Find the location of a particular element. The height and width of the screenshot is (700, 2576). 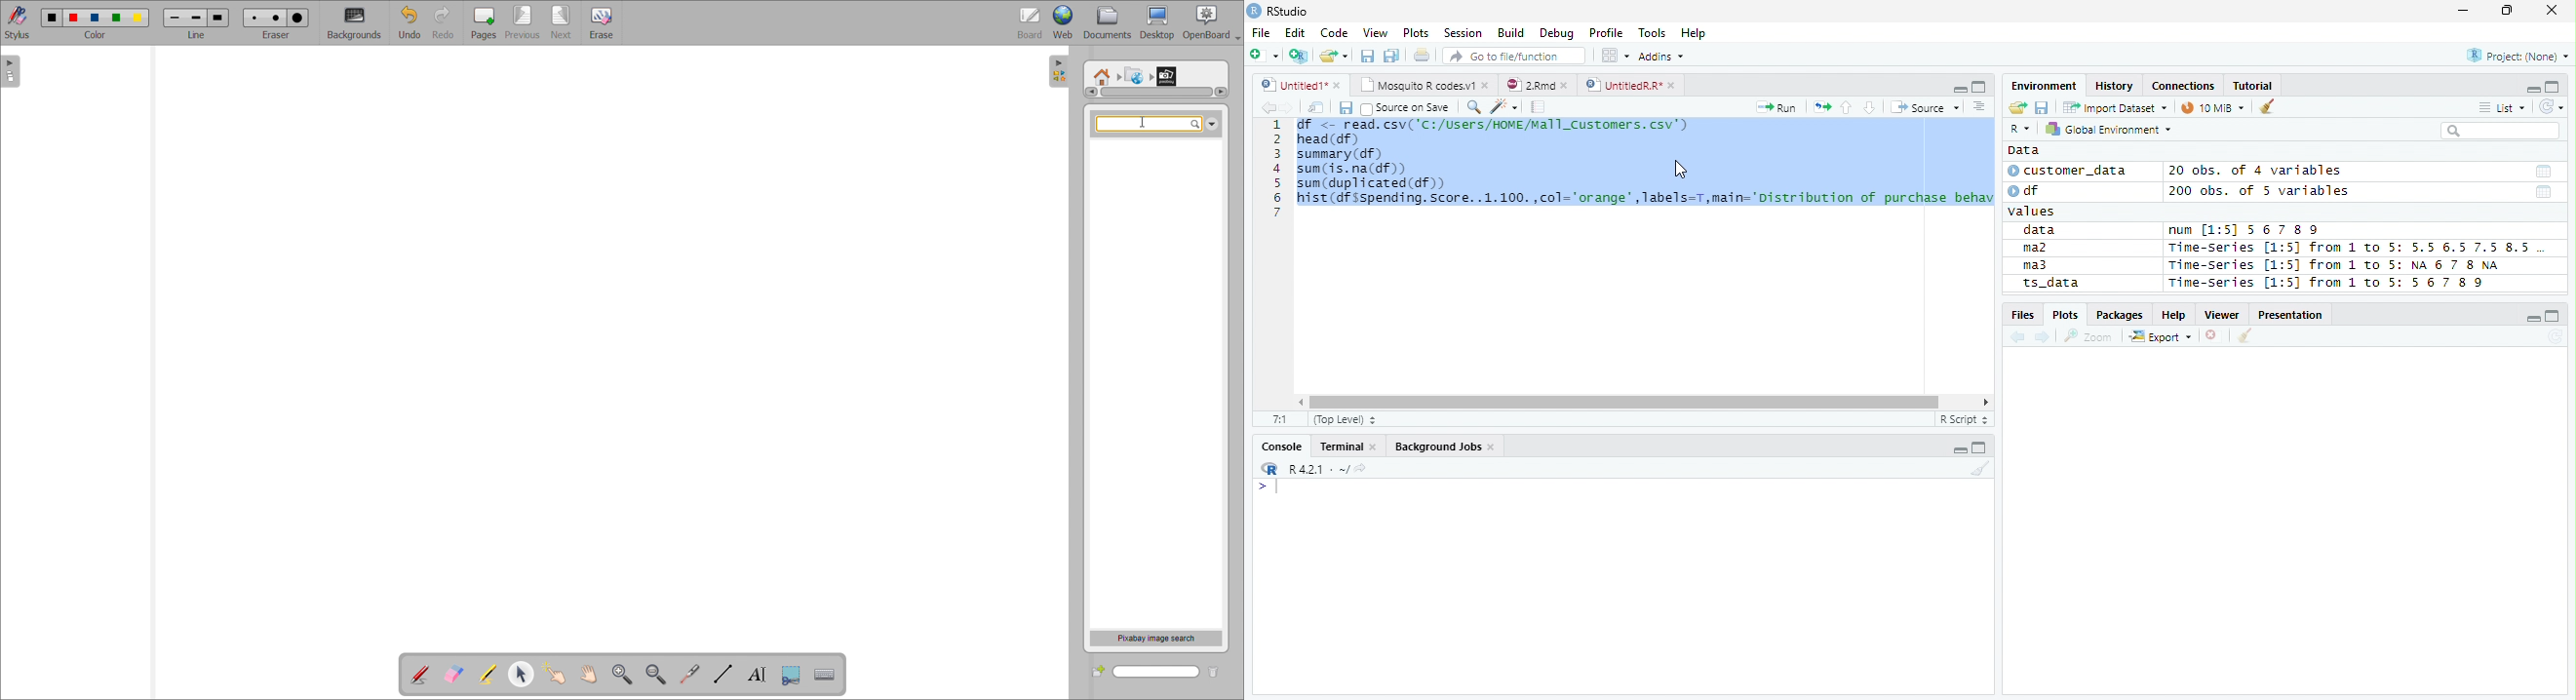

Background jobs is located at coordinates (1445, 448).